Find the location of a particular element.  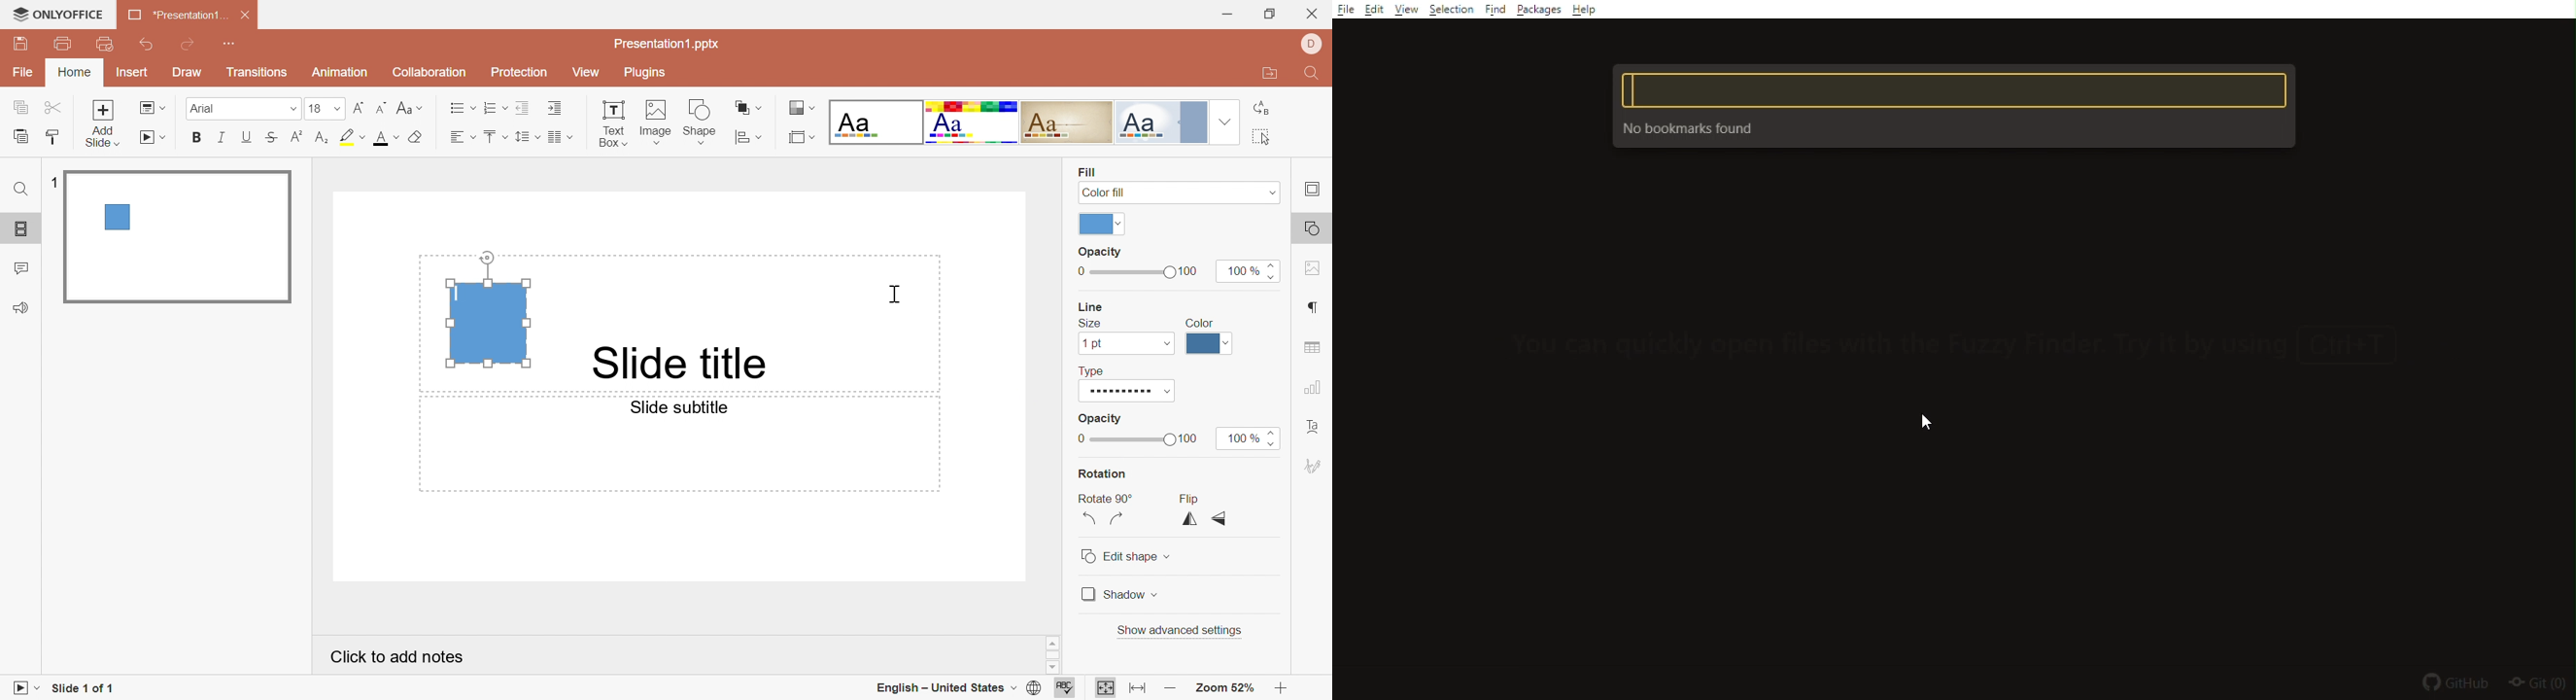

Restore Down is located at coordinates (1271, 13).